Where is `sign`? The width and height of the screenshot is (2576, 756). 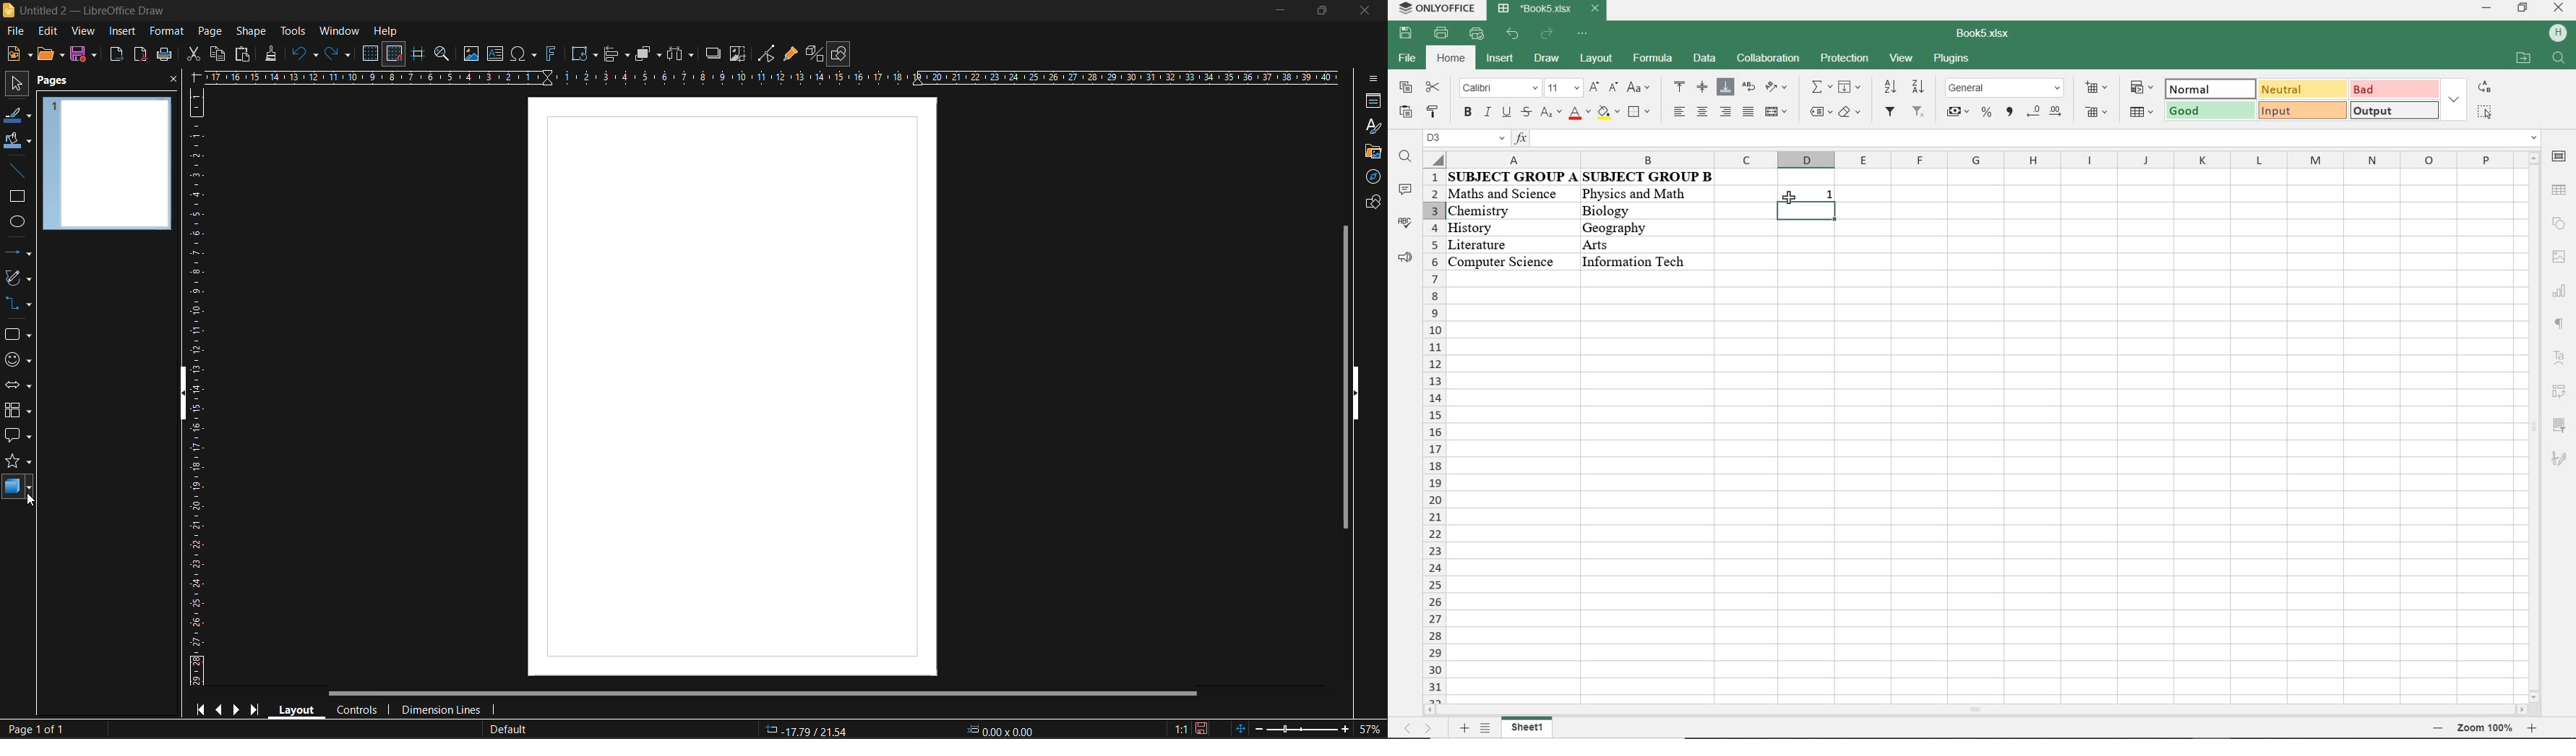 sign is located at coordinates (2558, 225).